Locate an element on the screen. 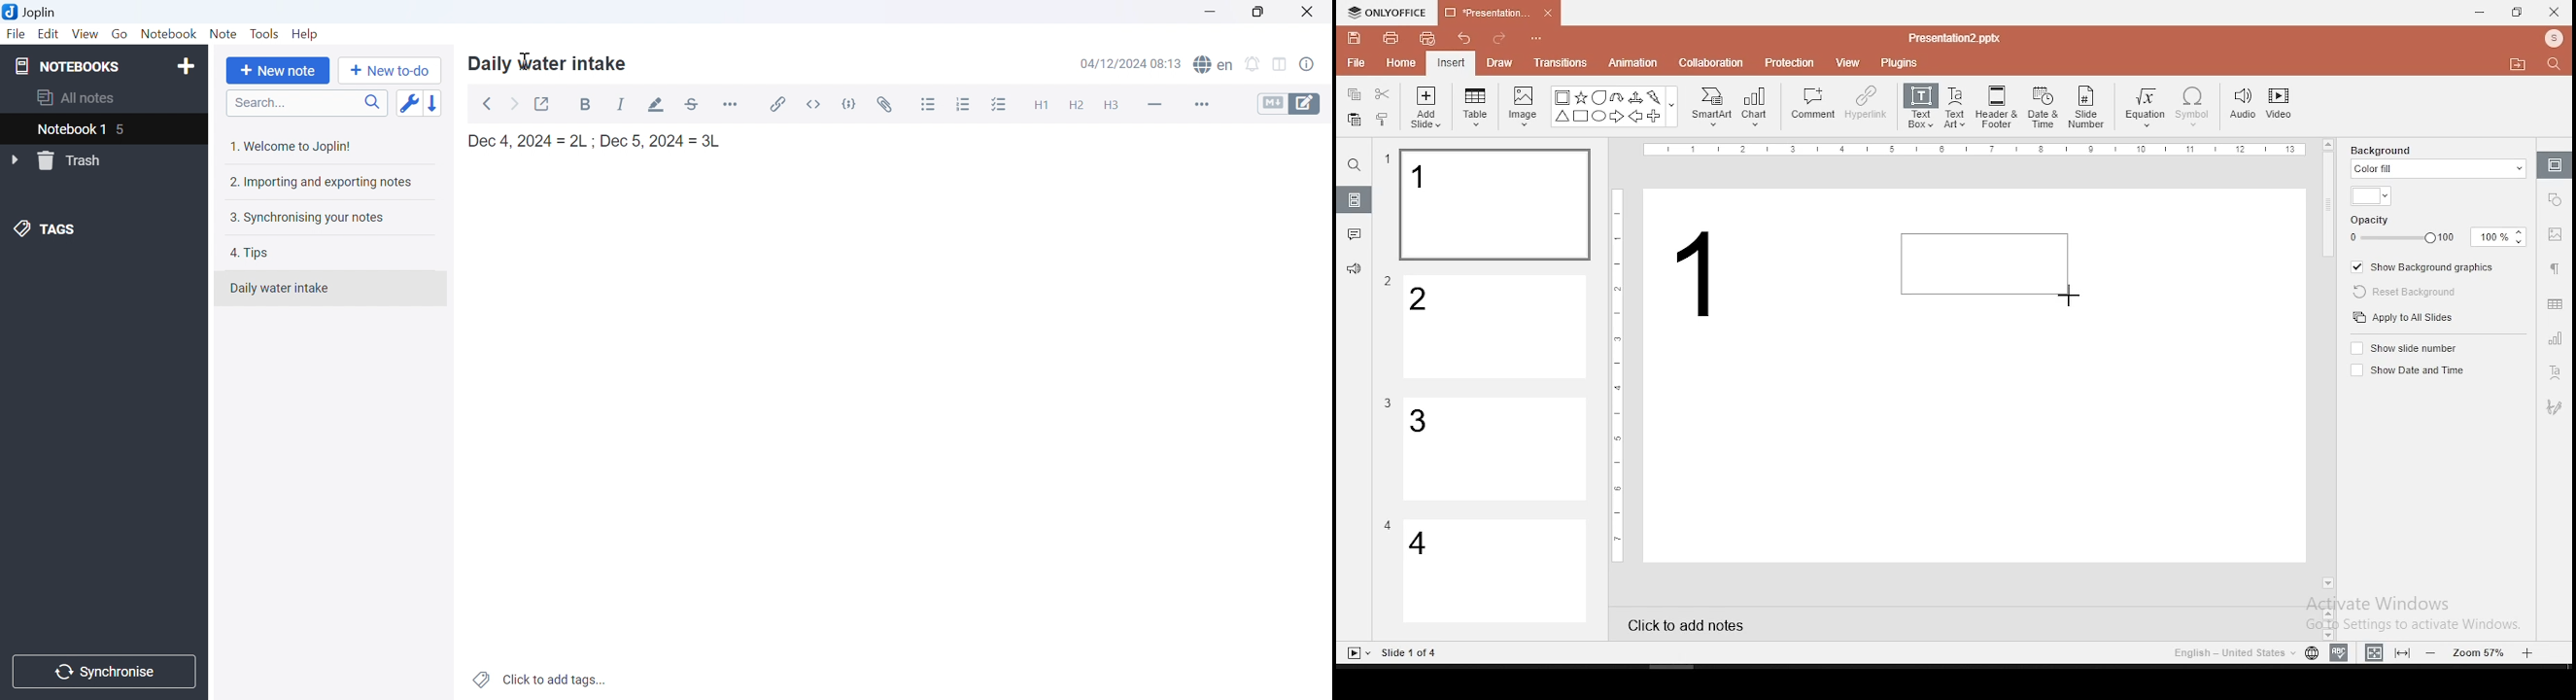  text is located at coordinates (1709, 282).